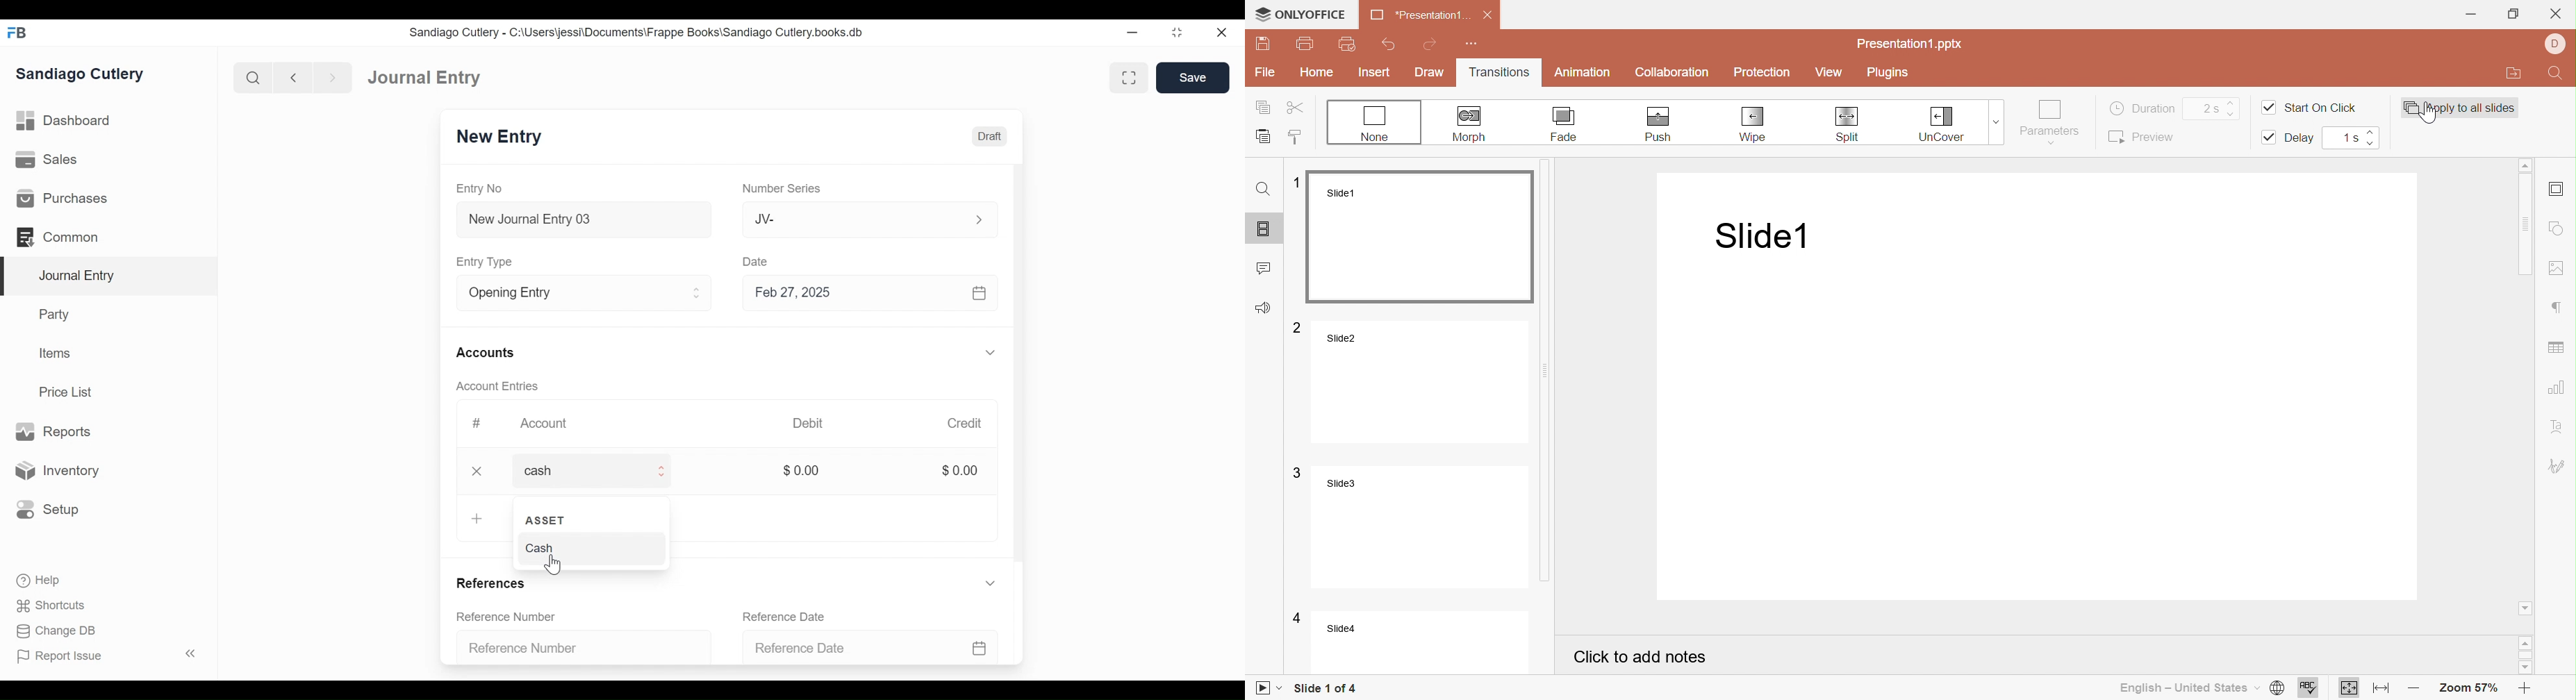  Describe the element at coordinates (477, 423) in the screenshot. I see `#` at that location.